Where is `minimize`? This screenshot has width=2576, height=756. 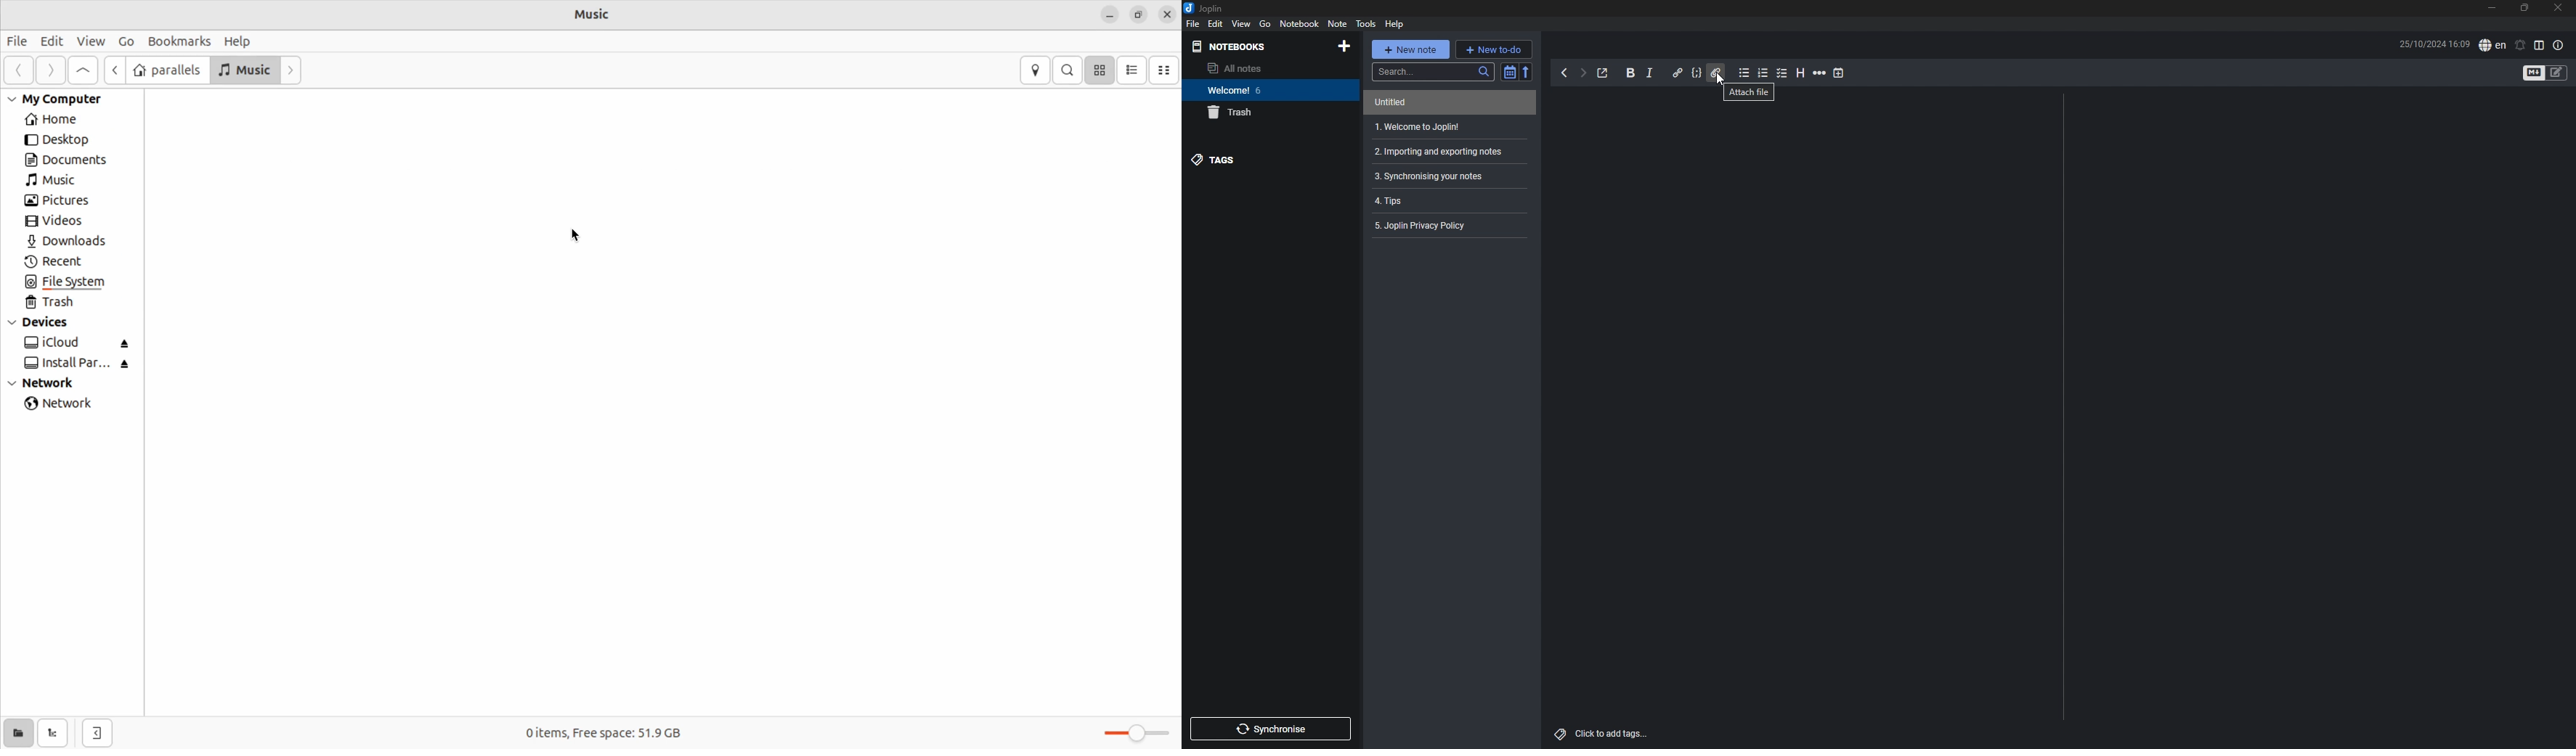 minimize is located at coordinates (1109, 15).